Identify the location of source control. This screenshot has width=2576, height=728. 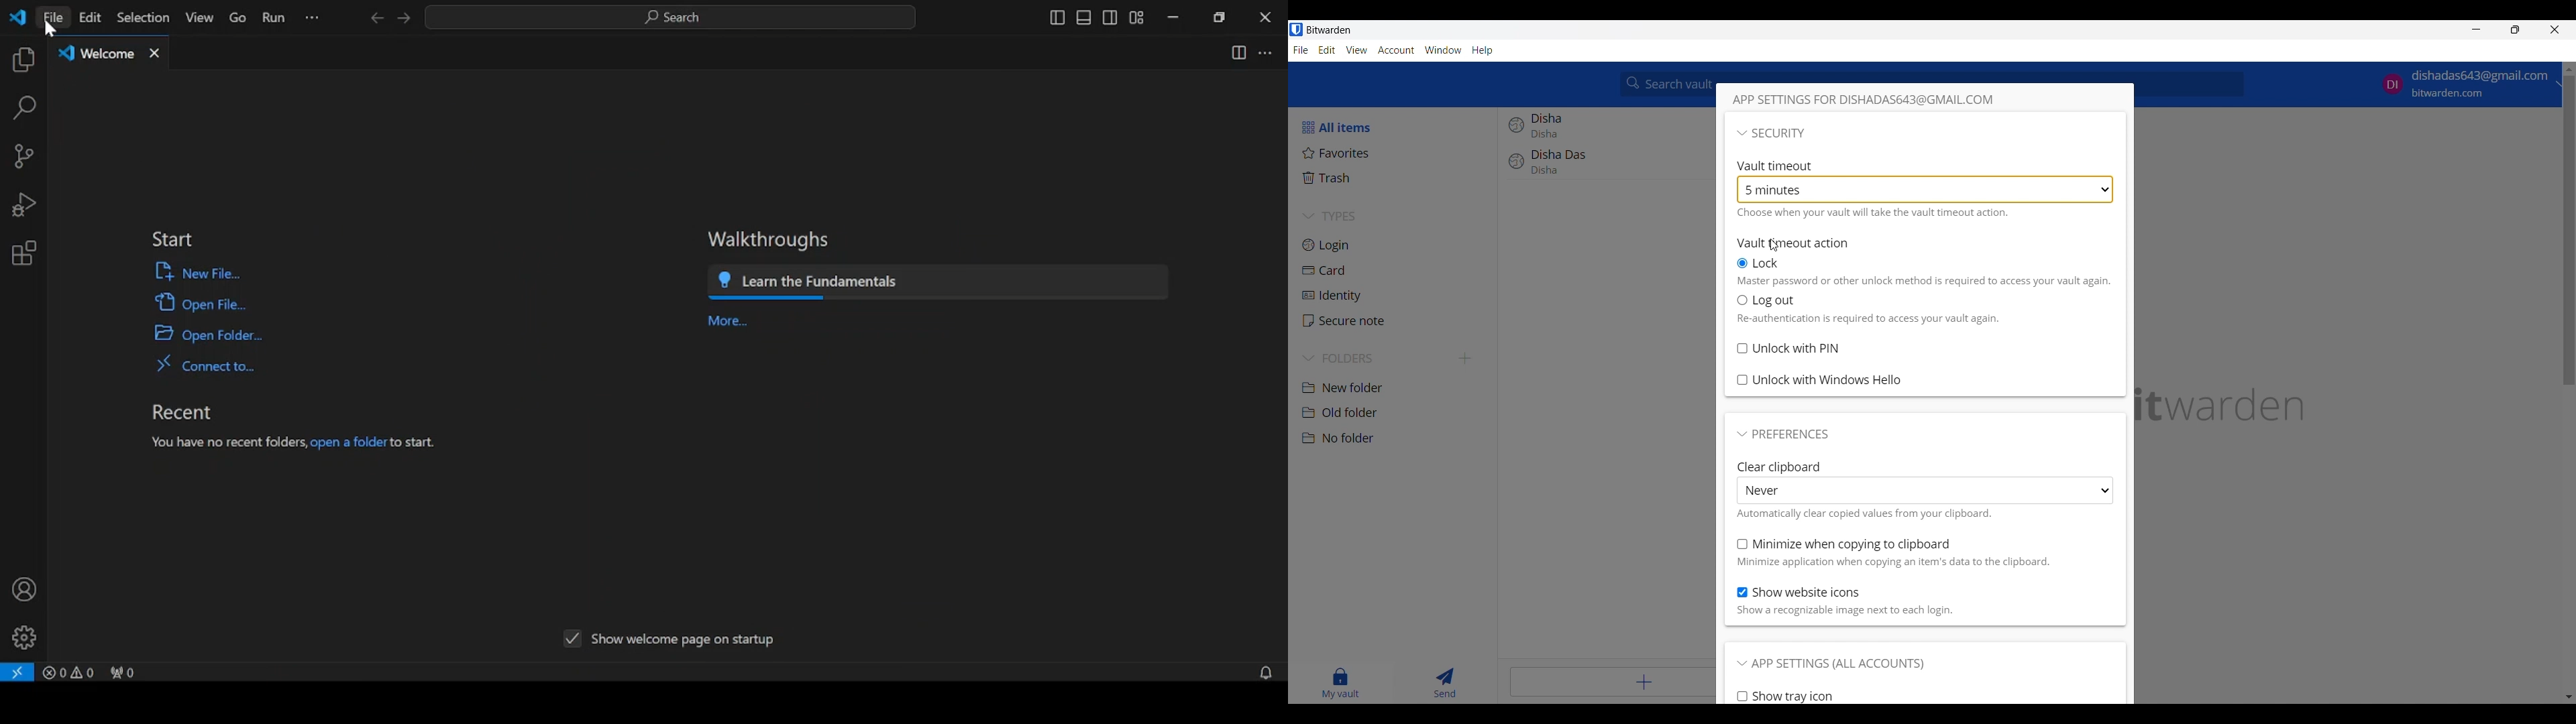
(23, 157).